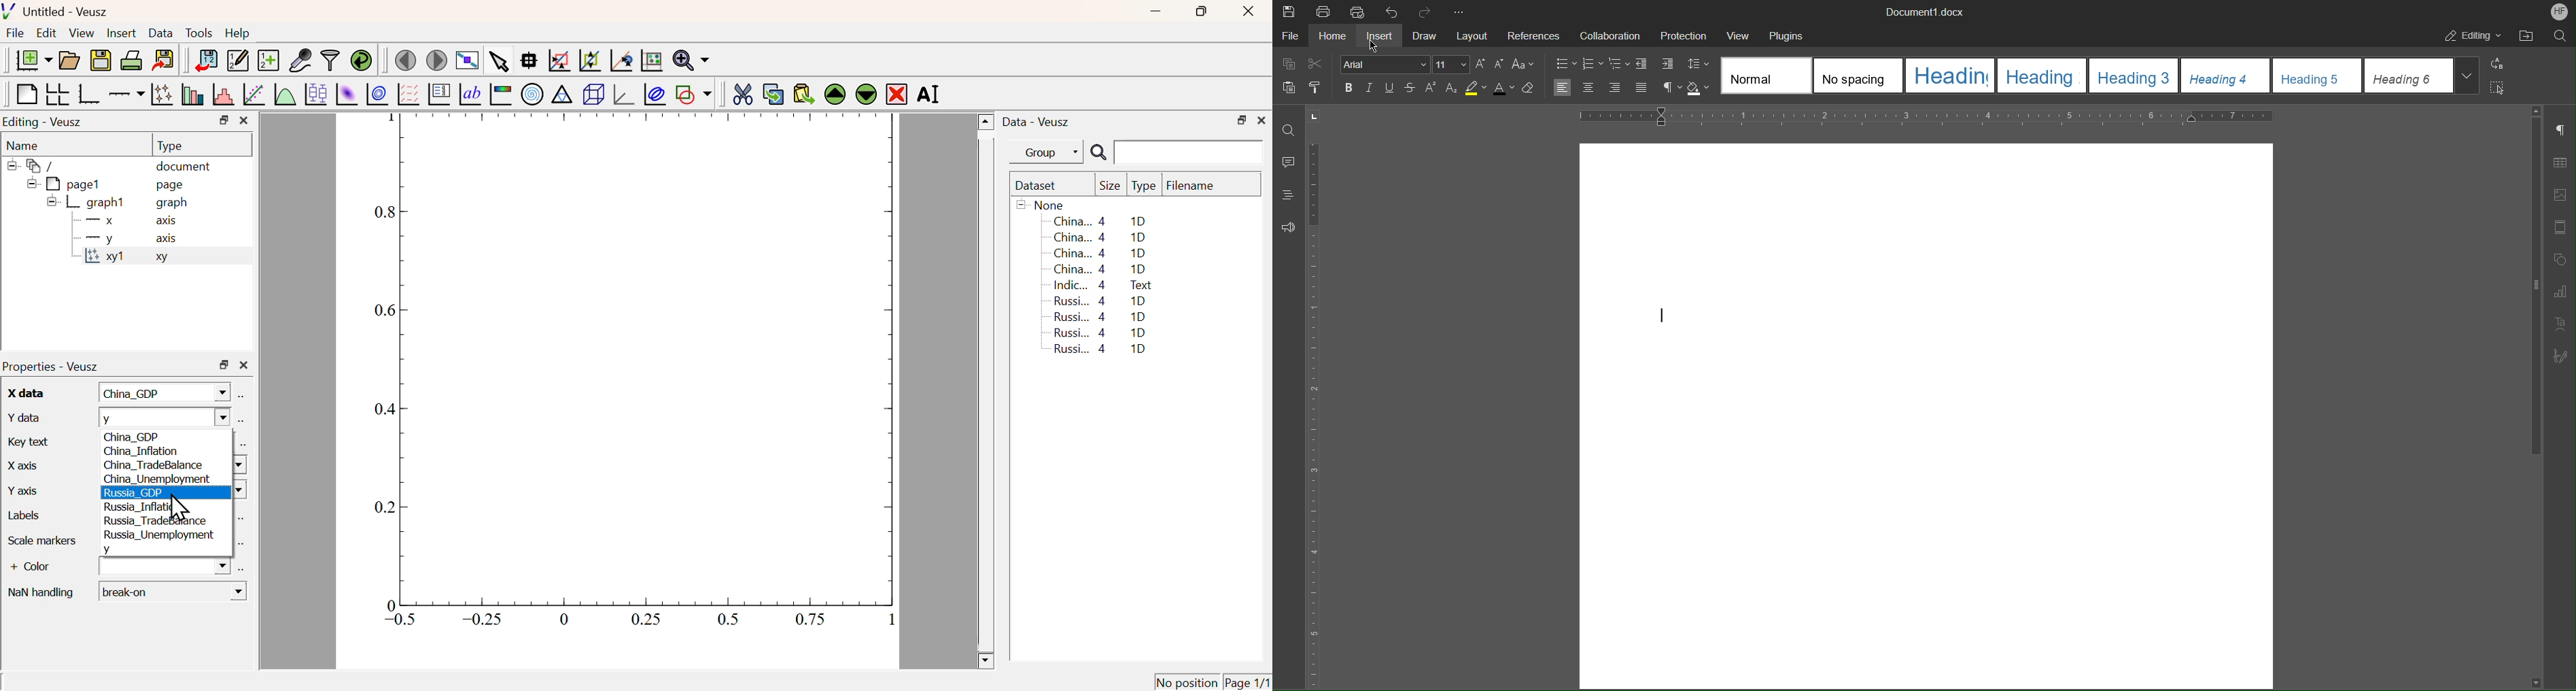 This screenshot has height=700, width=2576. I want to click on Non-Printing Characters, so click(2559, 131).